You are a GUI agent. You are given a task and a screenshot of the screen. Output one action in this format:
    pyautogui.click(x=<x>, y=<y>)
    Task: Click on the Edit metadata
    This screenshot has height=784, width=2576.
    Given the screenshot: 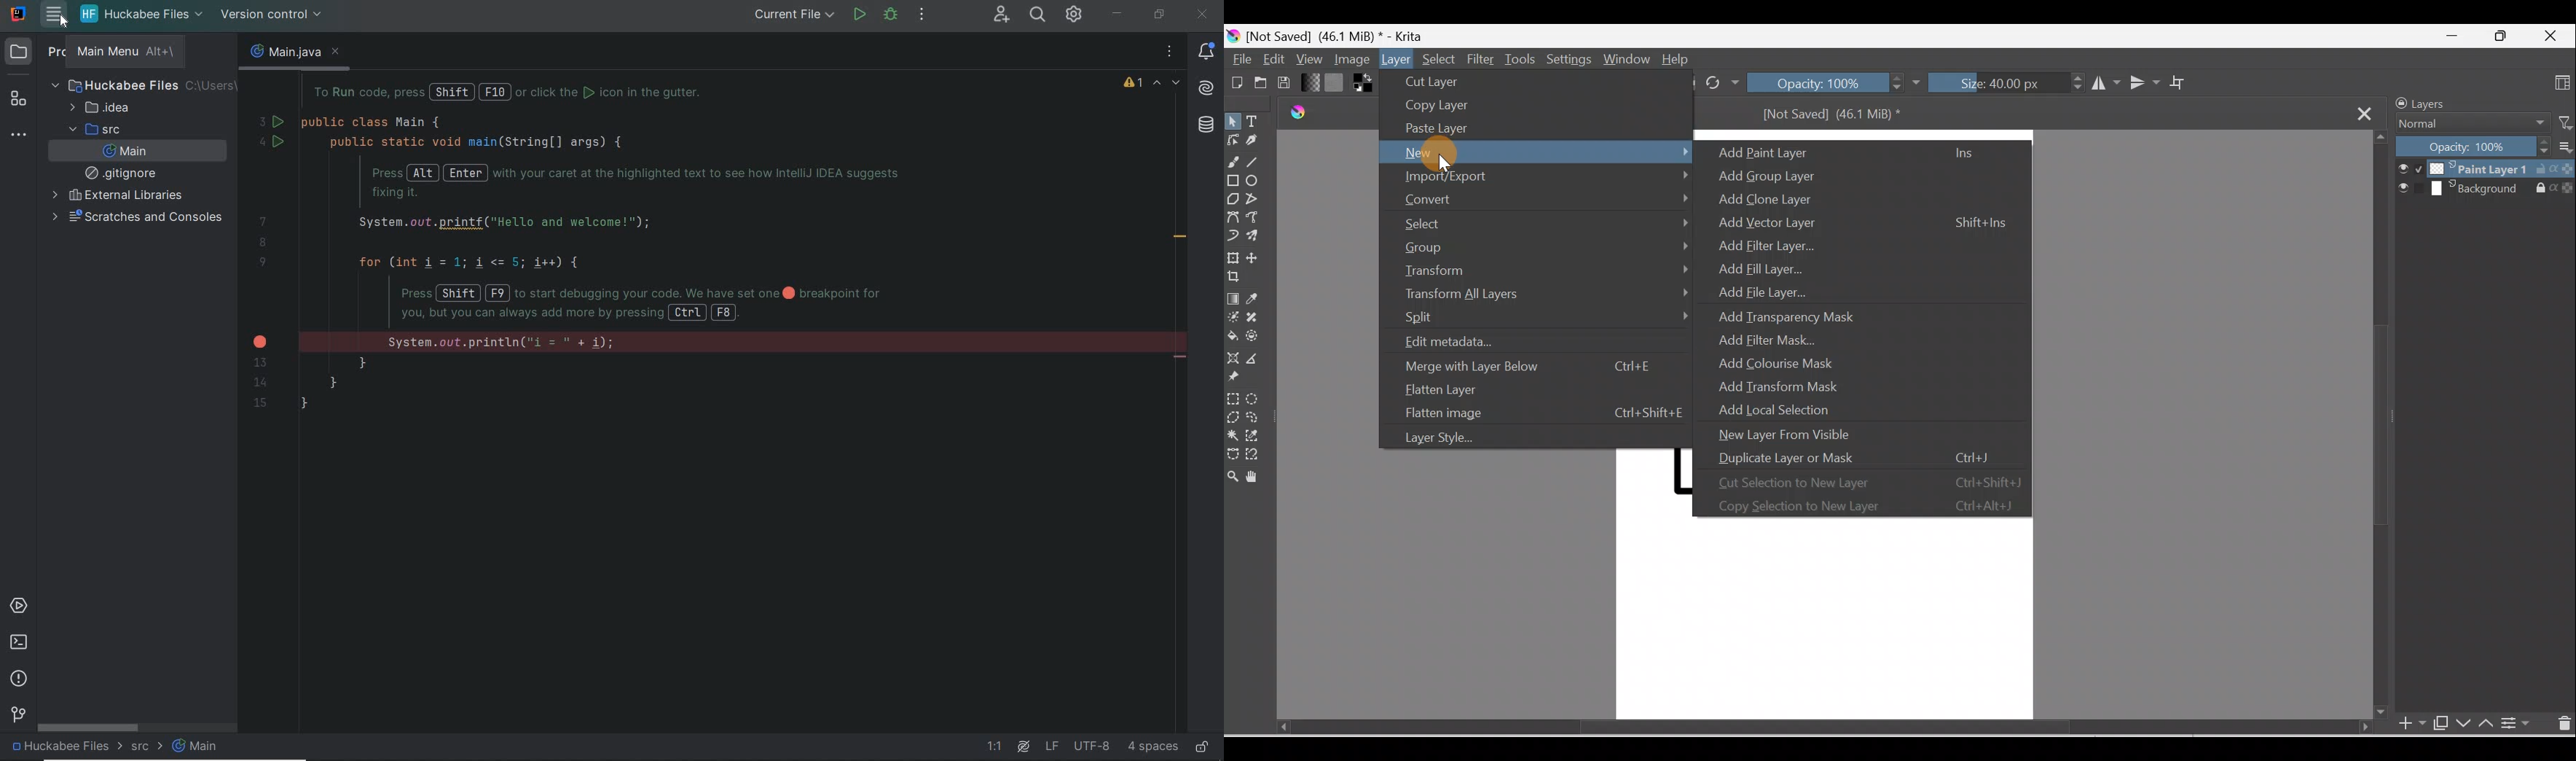 What is the action you would take?
    pyautogui.click(x=1478, y=343)
    